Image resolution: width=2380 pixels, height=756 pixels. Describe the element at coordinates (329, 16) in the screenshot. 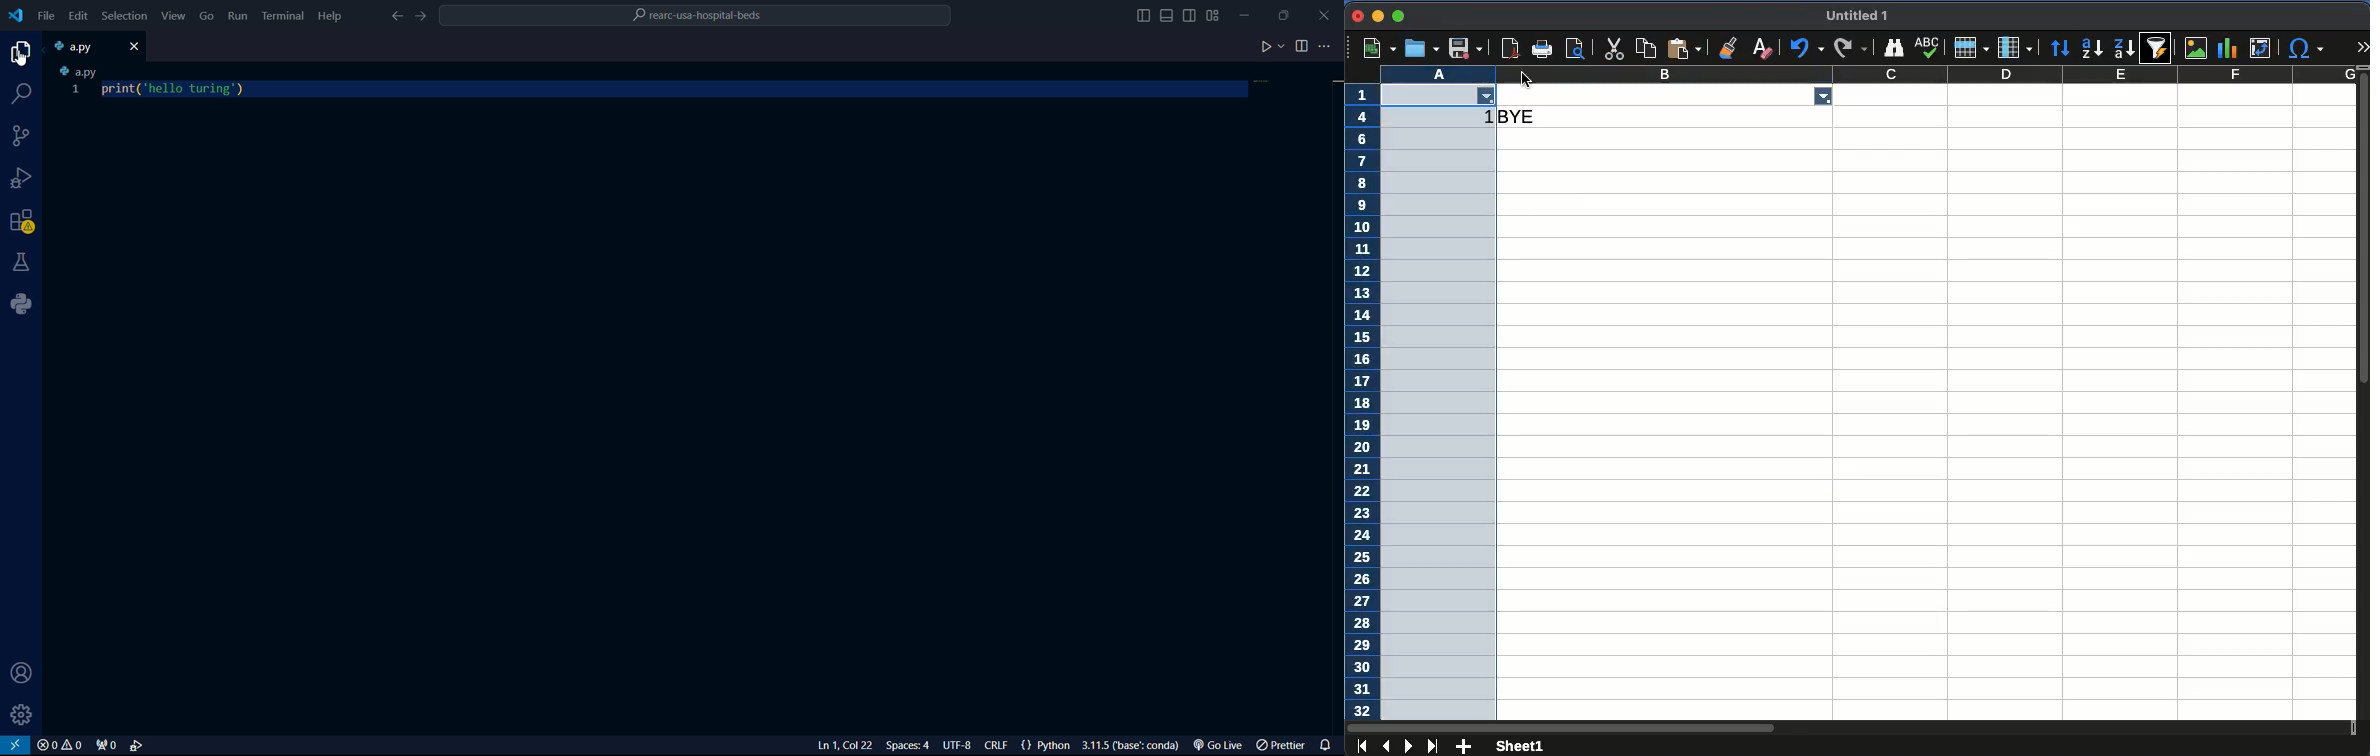

I see `help menu` at that location.